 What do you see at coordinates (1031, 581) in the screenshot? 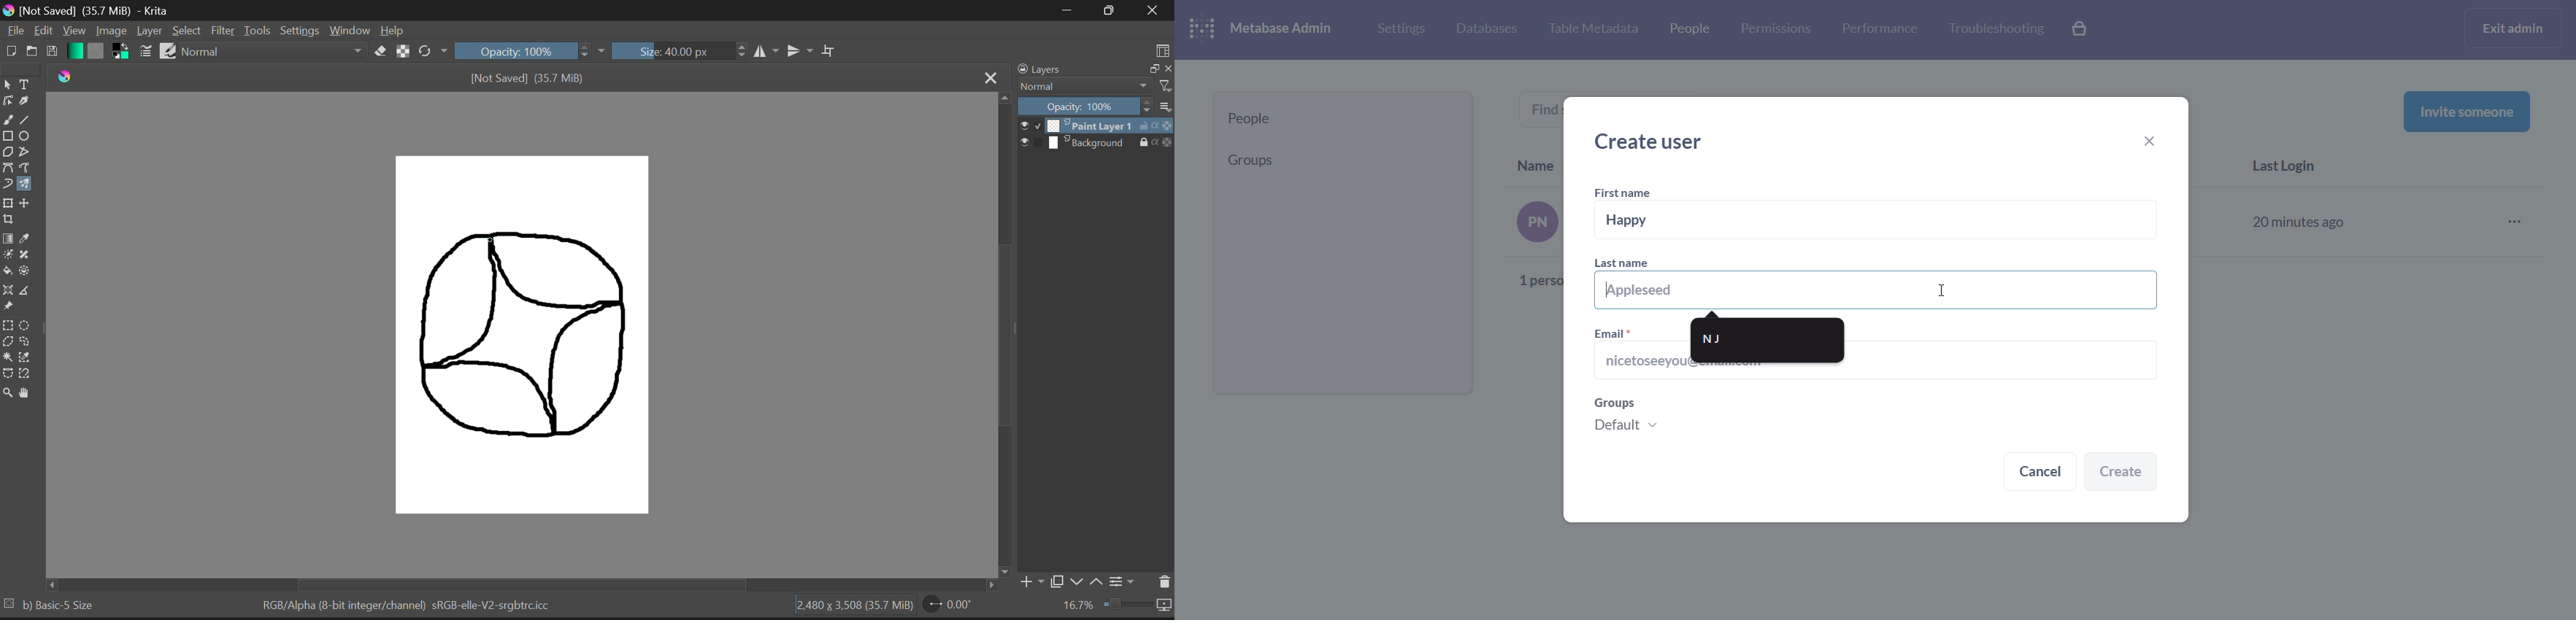
I see `Add Layer` at bounding box center [1031, 581].